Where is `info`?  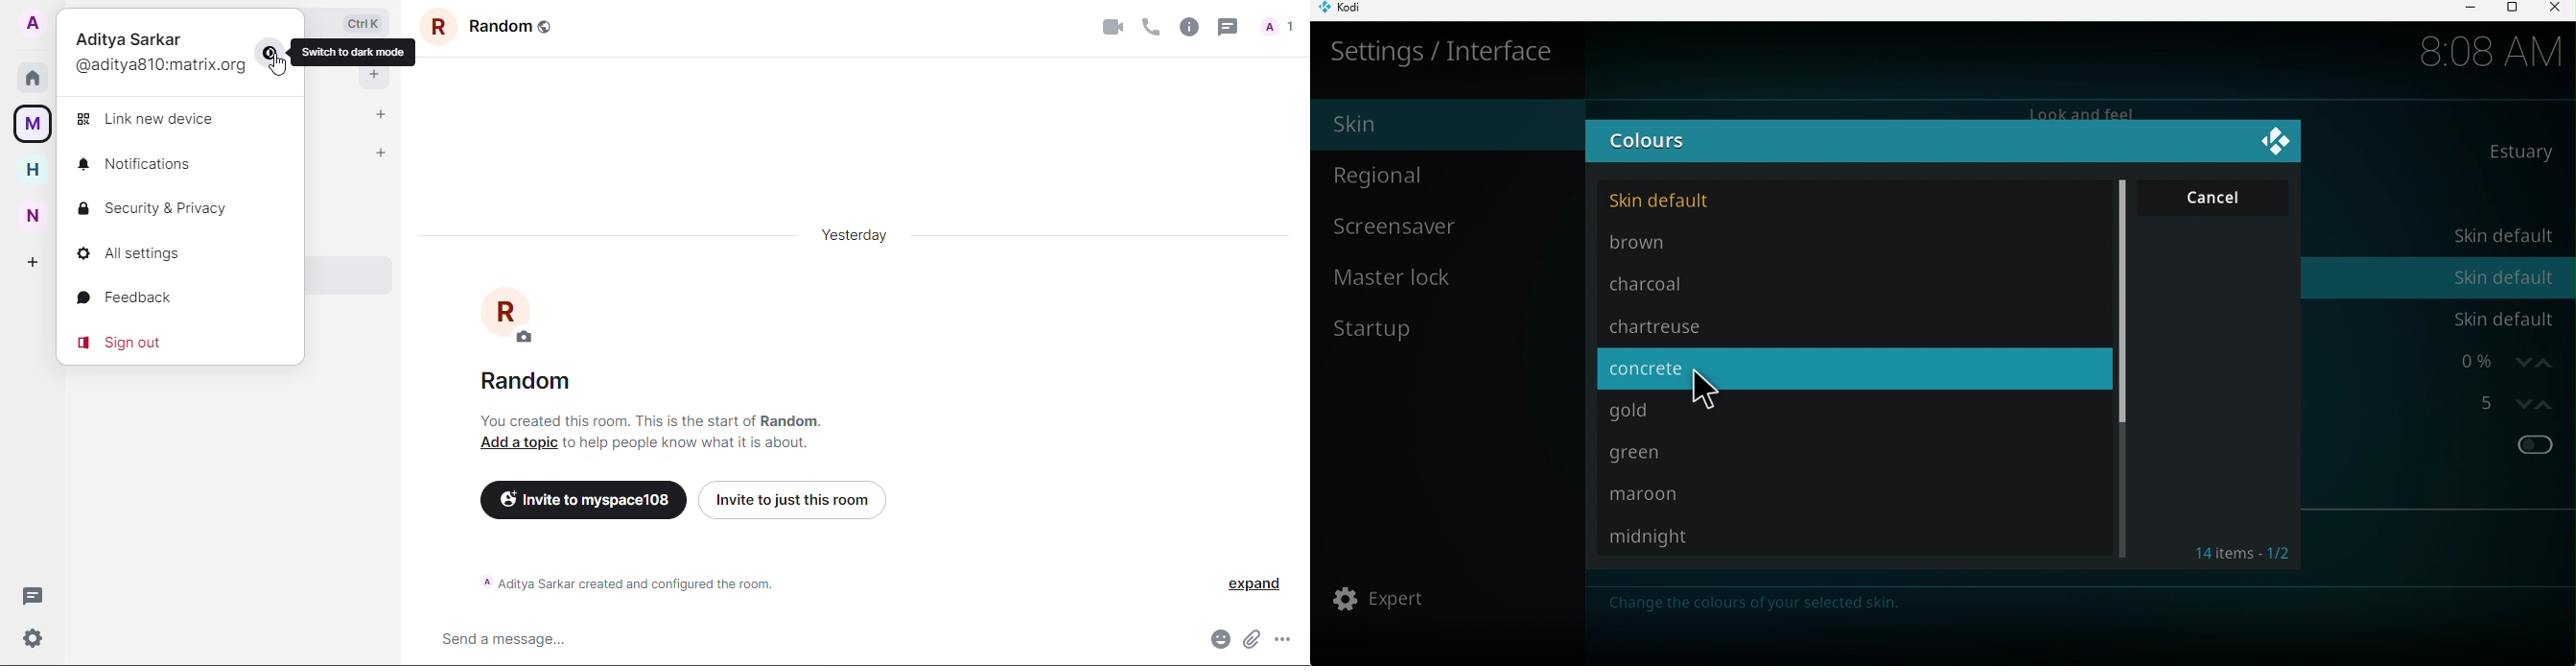 info is located at coordinates (688, 443).